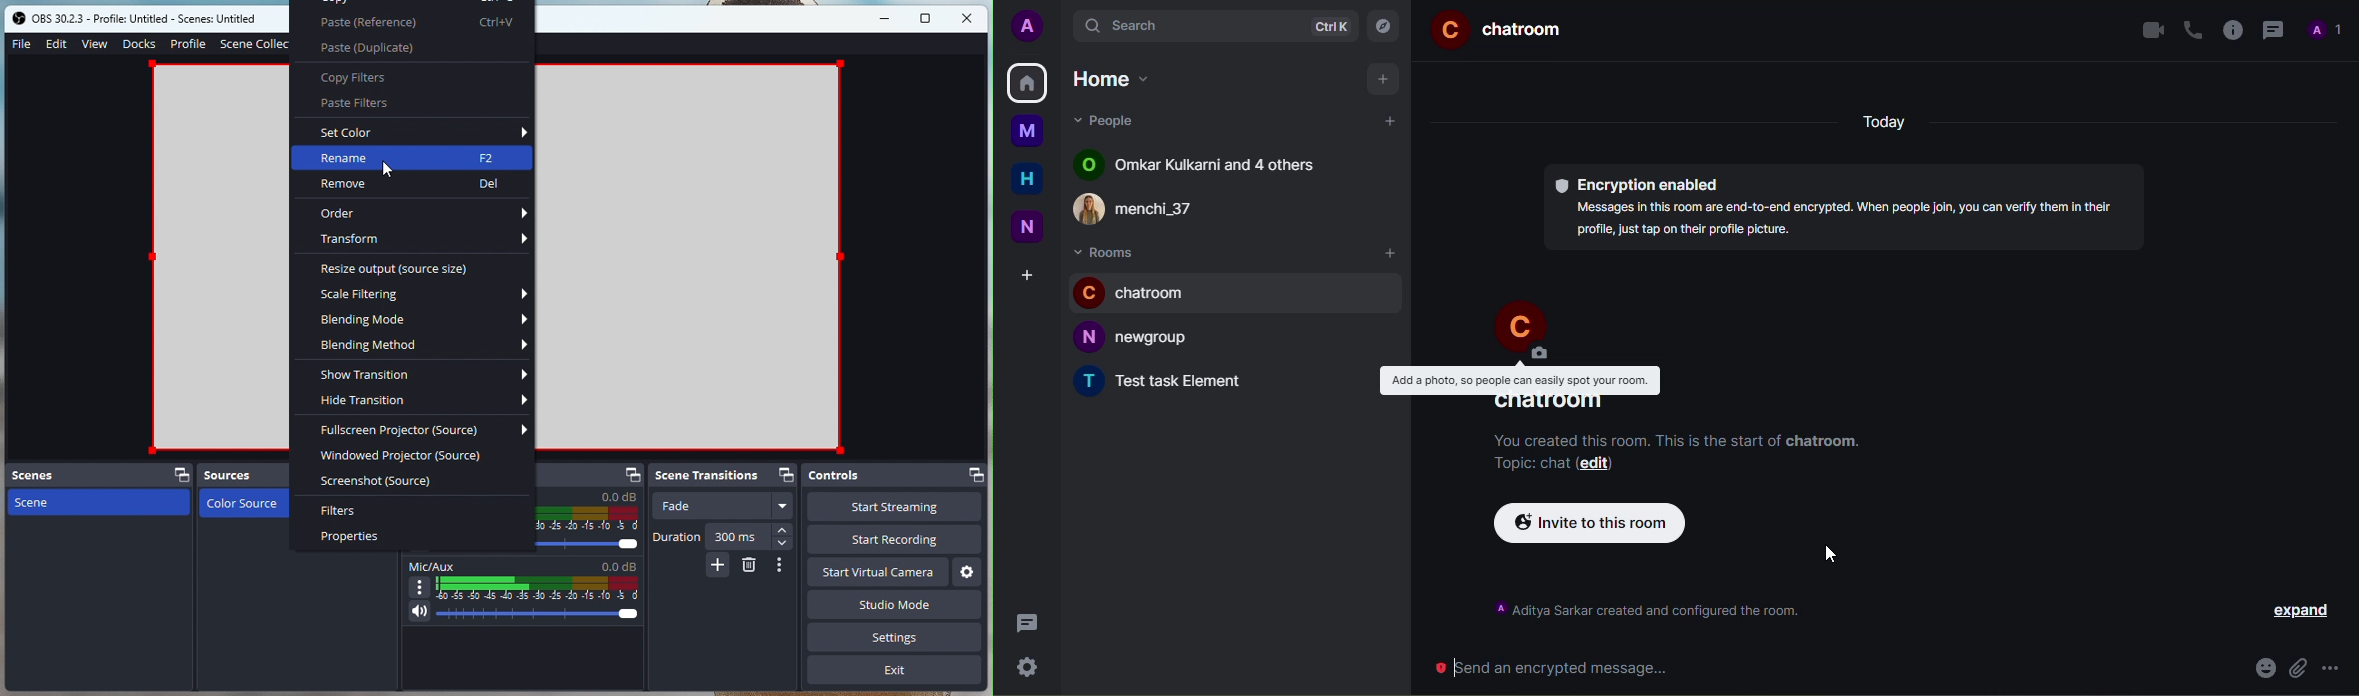  I want to click on FullScreen Projector (Source), so click(426, 431).